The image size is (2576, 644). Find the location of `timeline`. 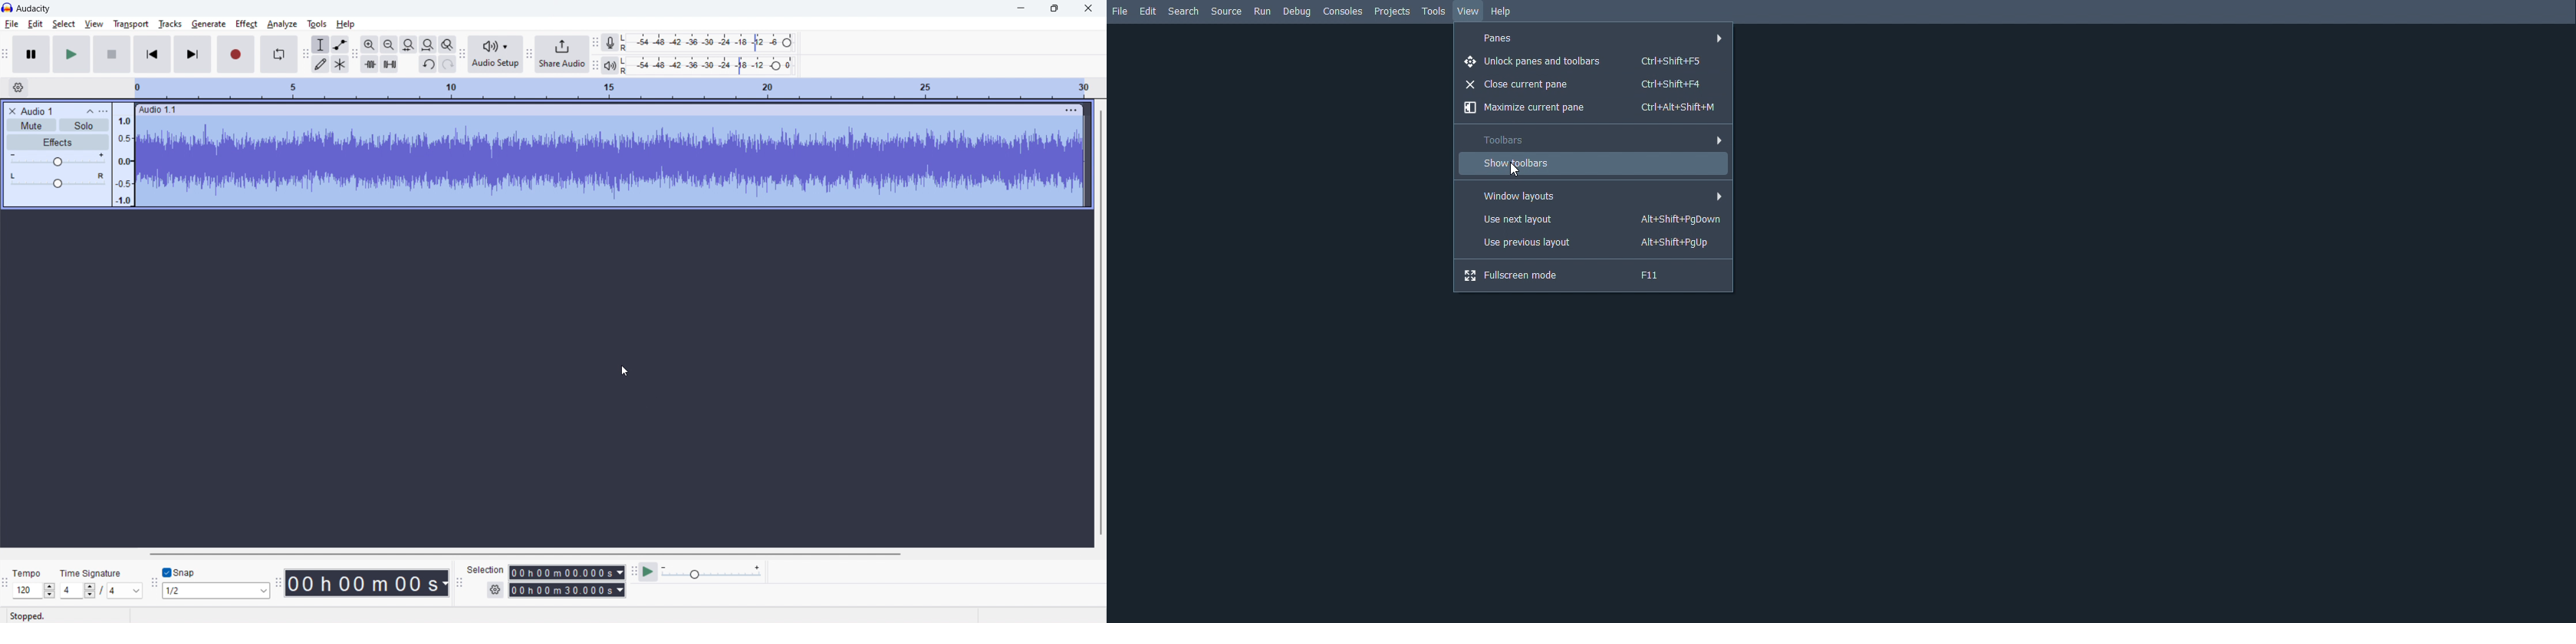

timeline is located at coordinates (614, 89).